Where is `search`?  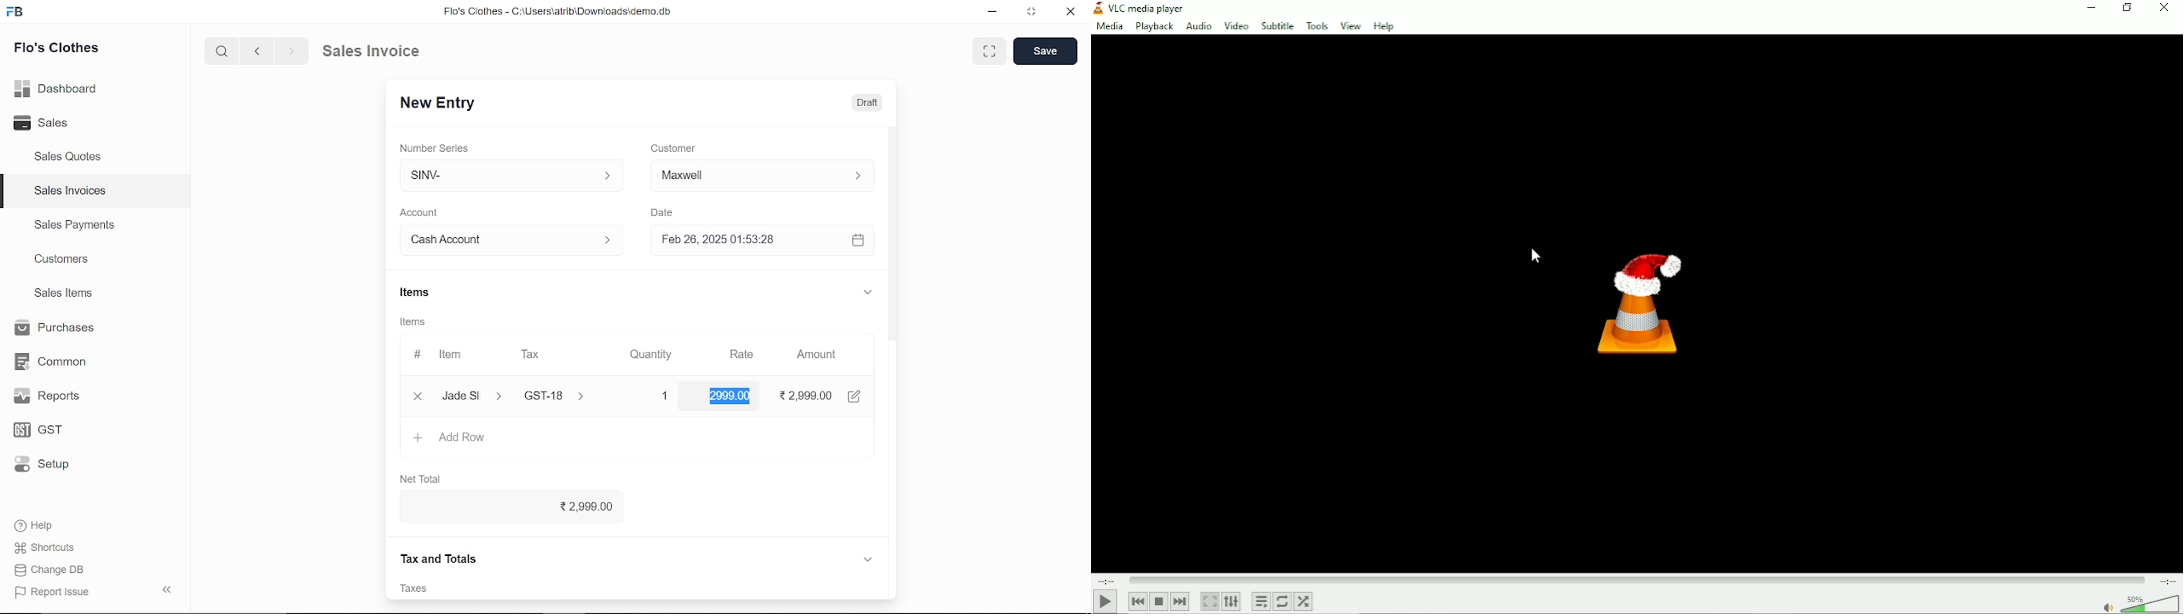 search is located at coordinates (223, 50).